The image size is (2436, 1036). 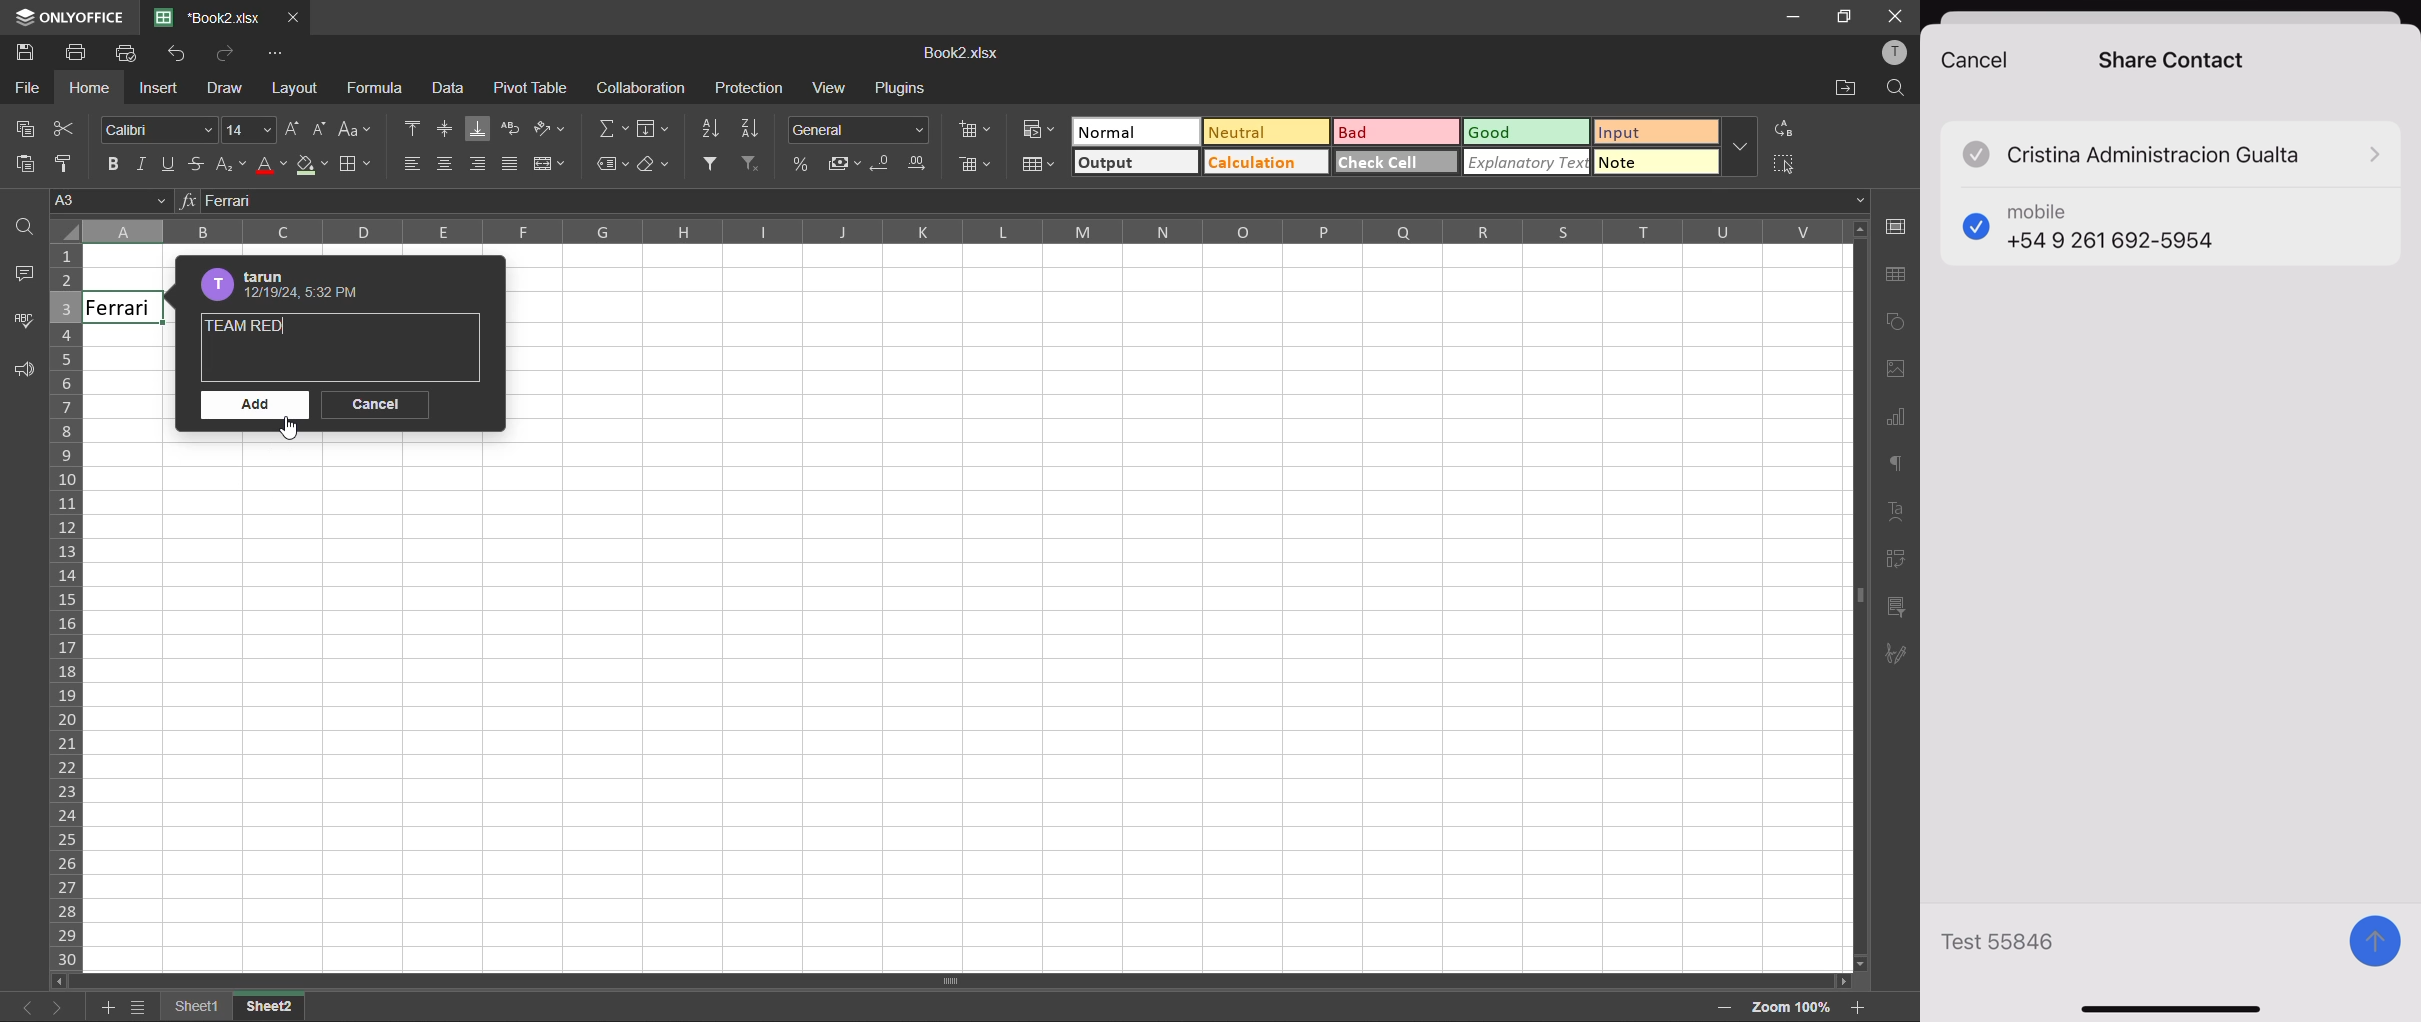 What do you see at coordinates (291, 15) in the screenshot?
I see `close tab` at bounding box center [291, 15].